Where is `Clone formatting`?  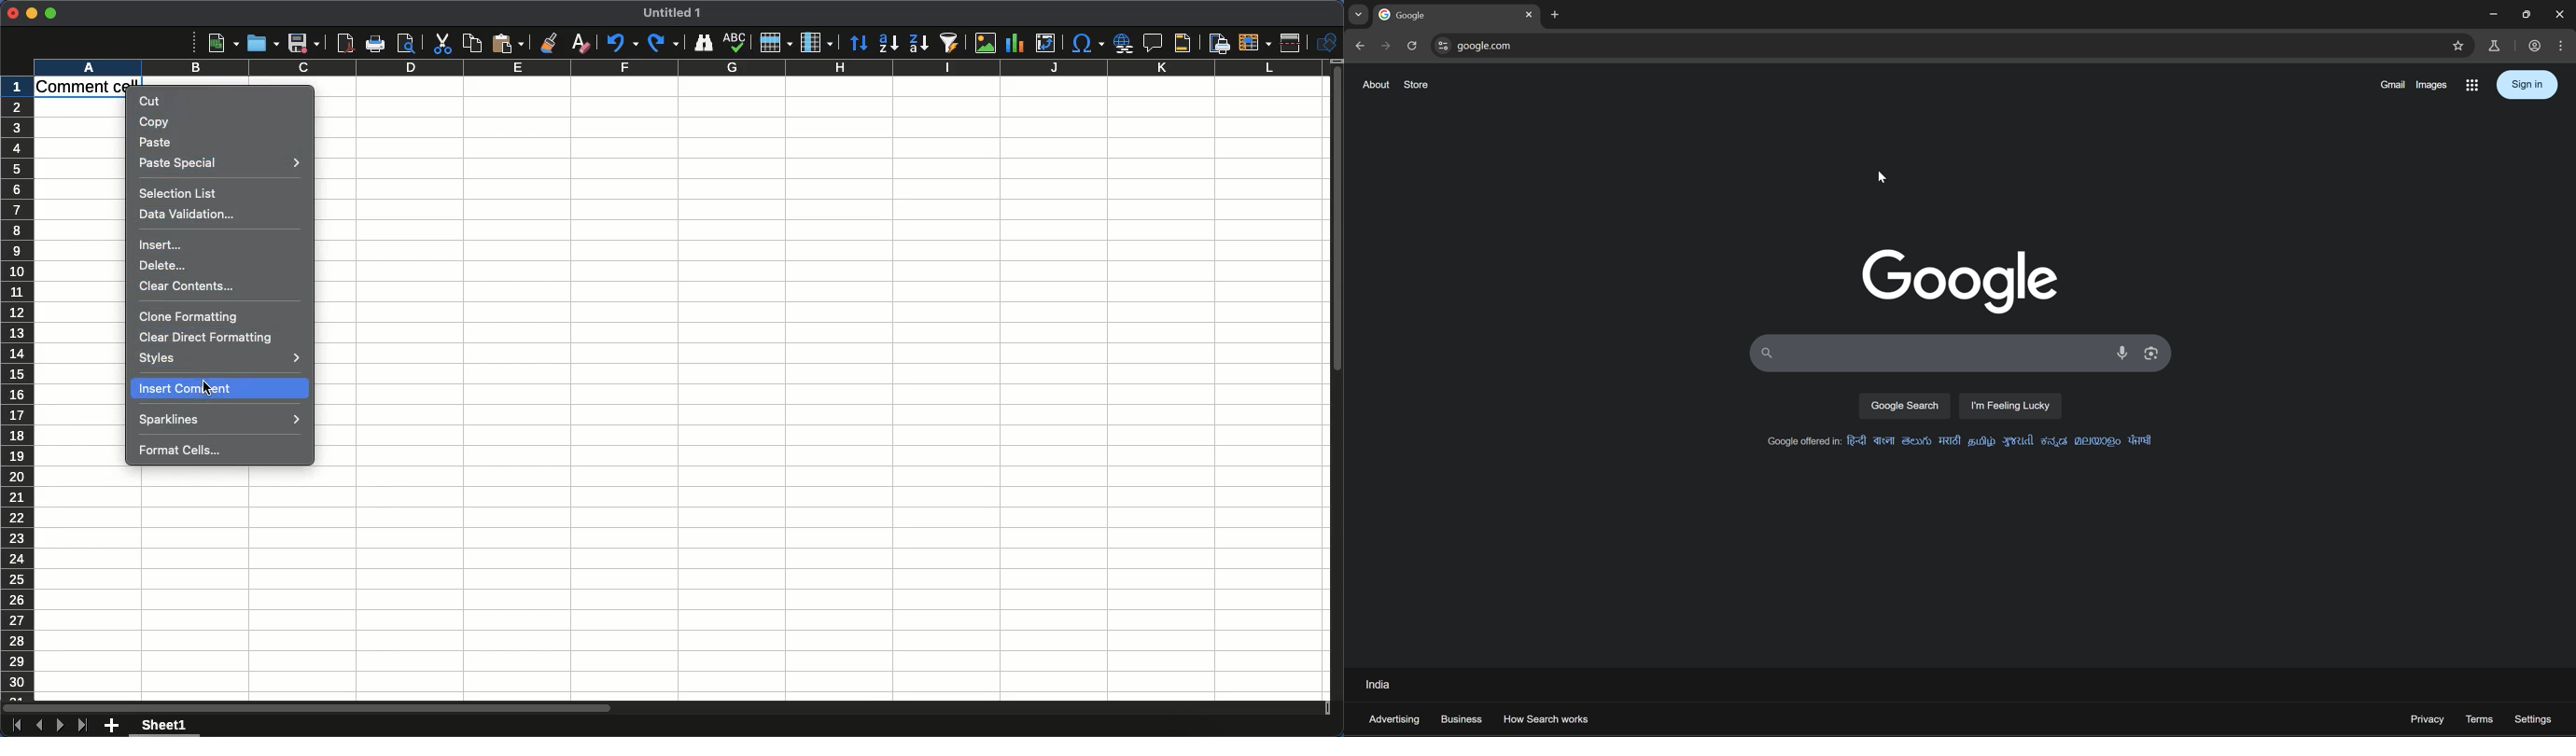 Clone formatting is located at coordinates (548, 41).